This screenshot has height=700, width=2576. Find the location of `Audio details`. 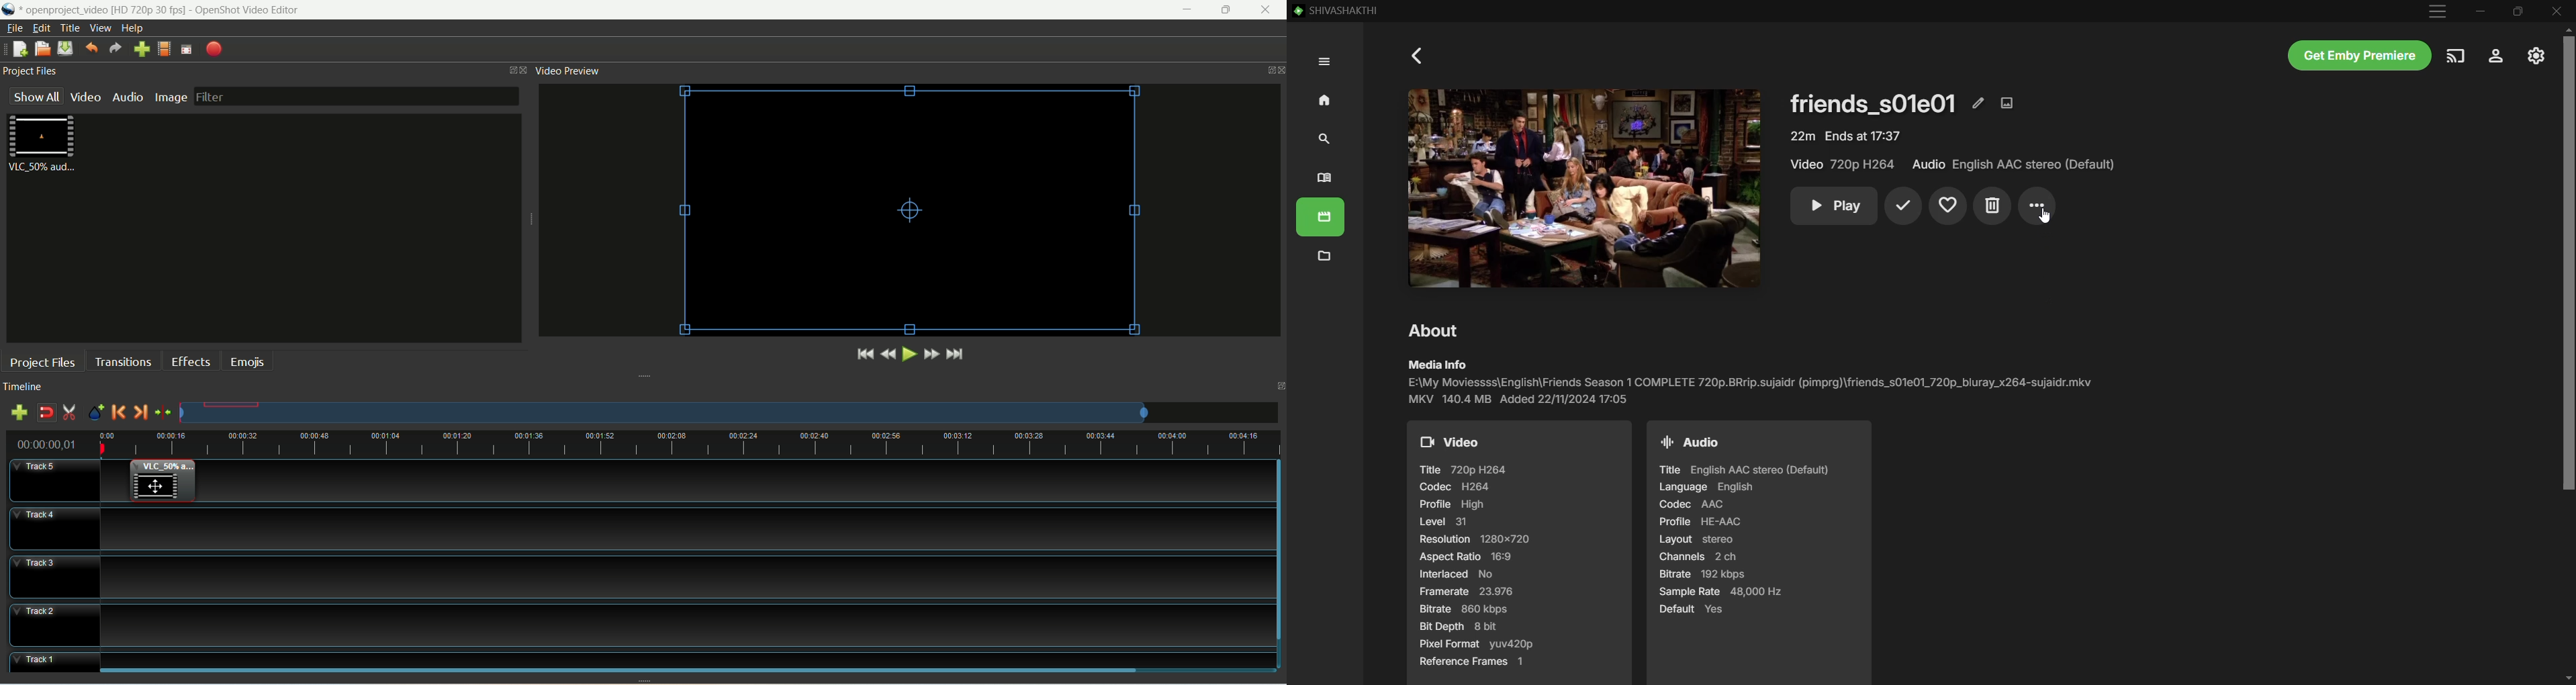

Audio details is located at coordinates (1757, 552).